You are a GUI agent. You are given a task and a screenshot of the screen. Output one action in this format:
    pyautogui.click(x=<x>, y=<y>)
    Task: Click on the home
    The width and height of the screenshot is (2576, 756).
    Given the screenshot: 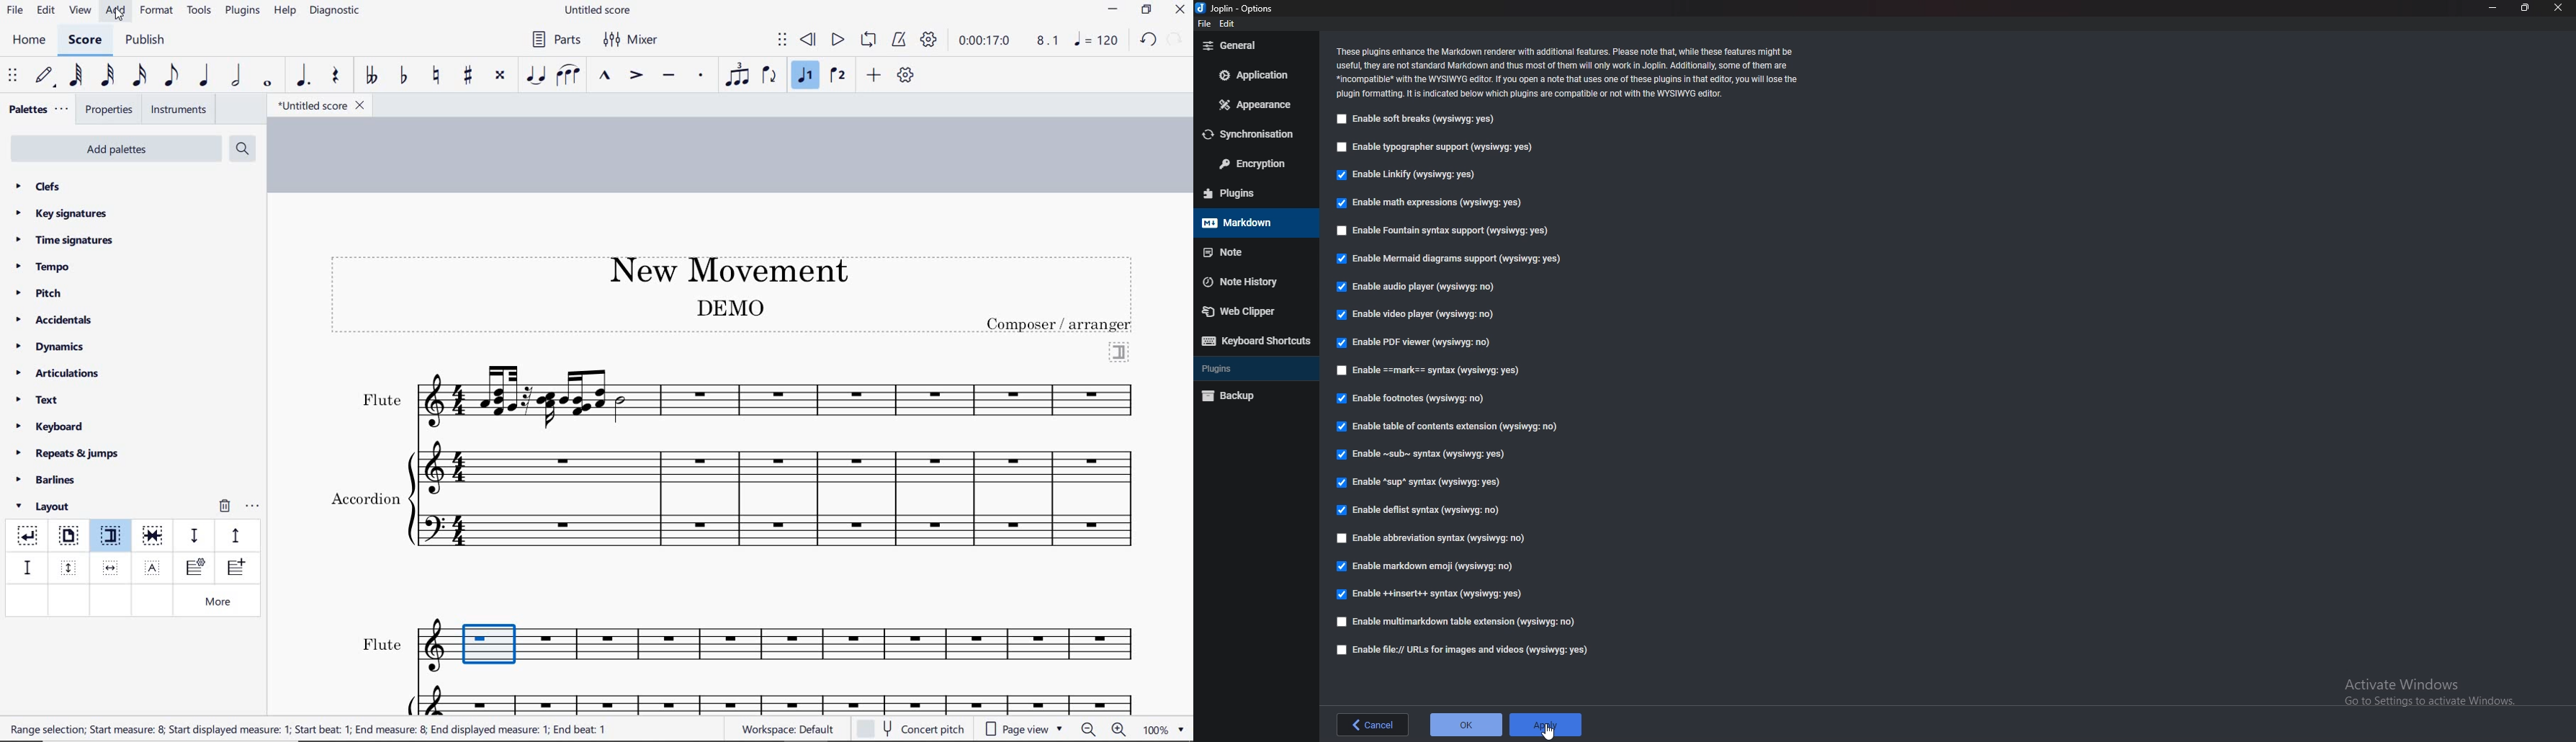 What is the action you would take?
    pyautogui.click(x=28, y=40)
    